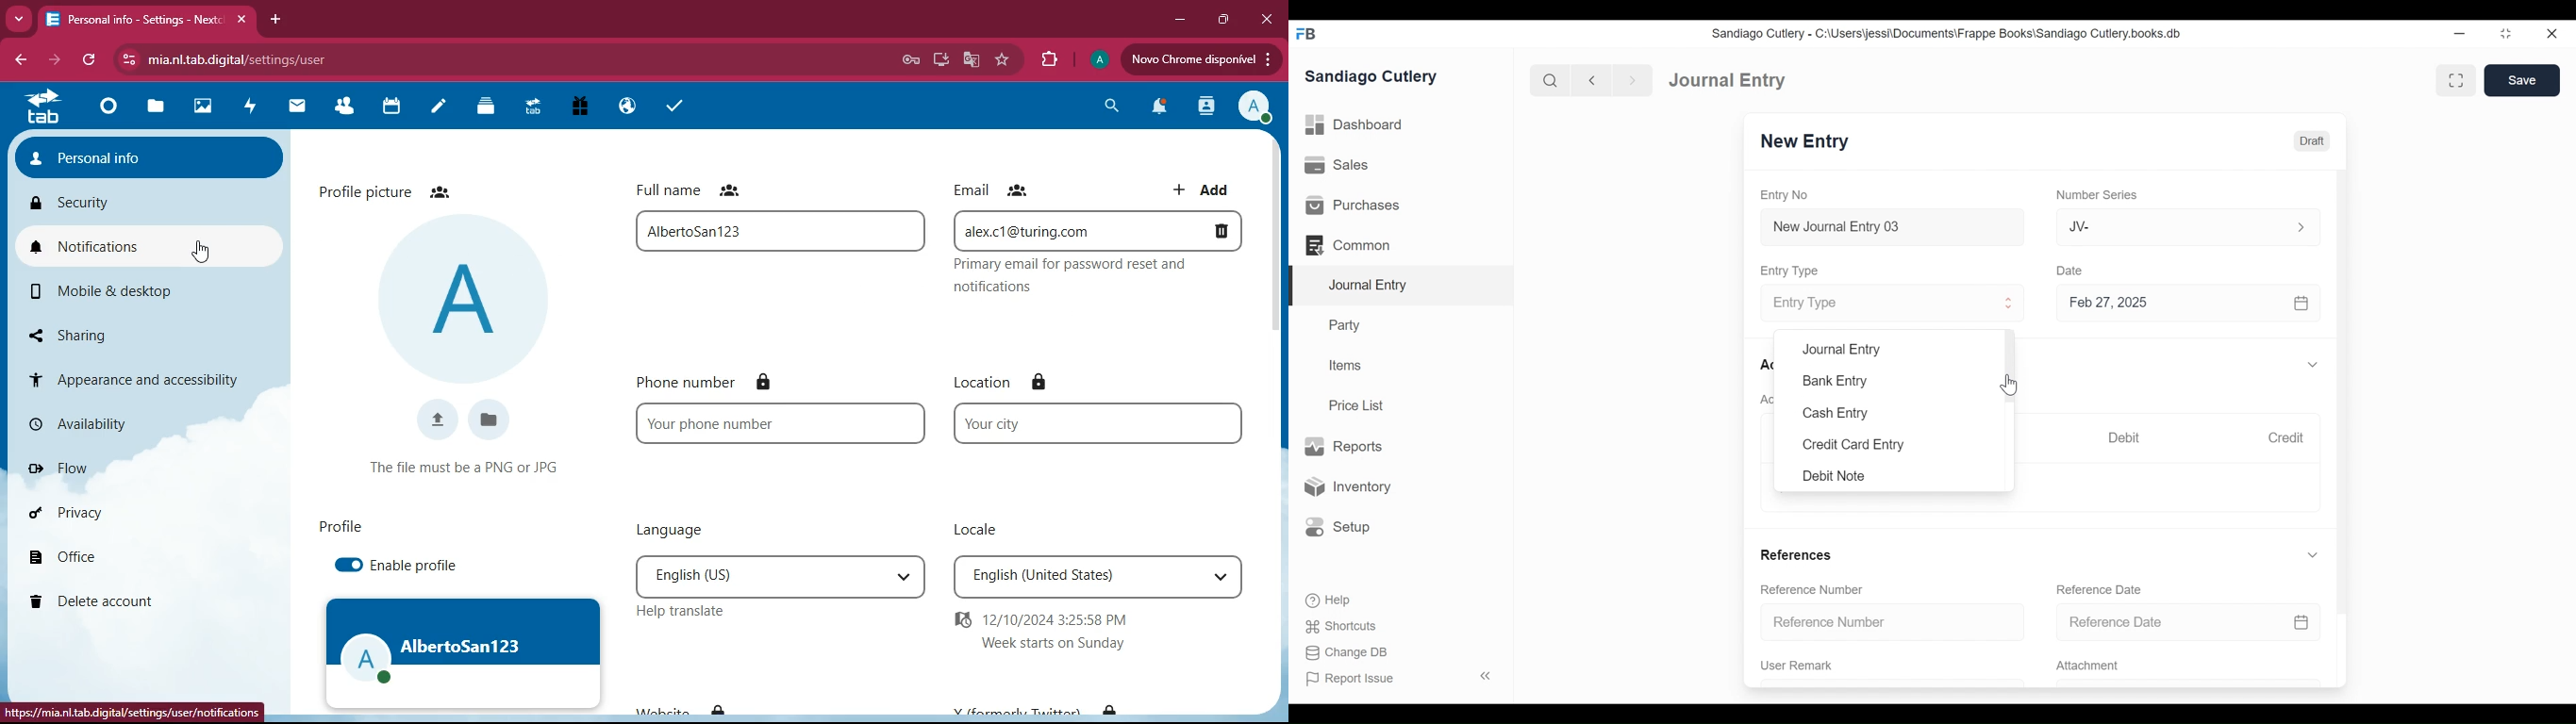  Describe the element at coordinates (1355, 125) in the screenshot. I see `Dashboard` at that location.